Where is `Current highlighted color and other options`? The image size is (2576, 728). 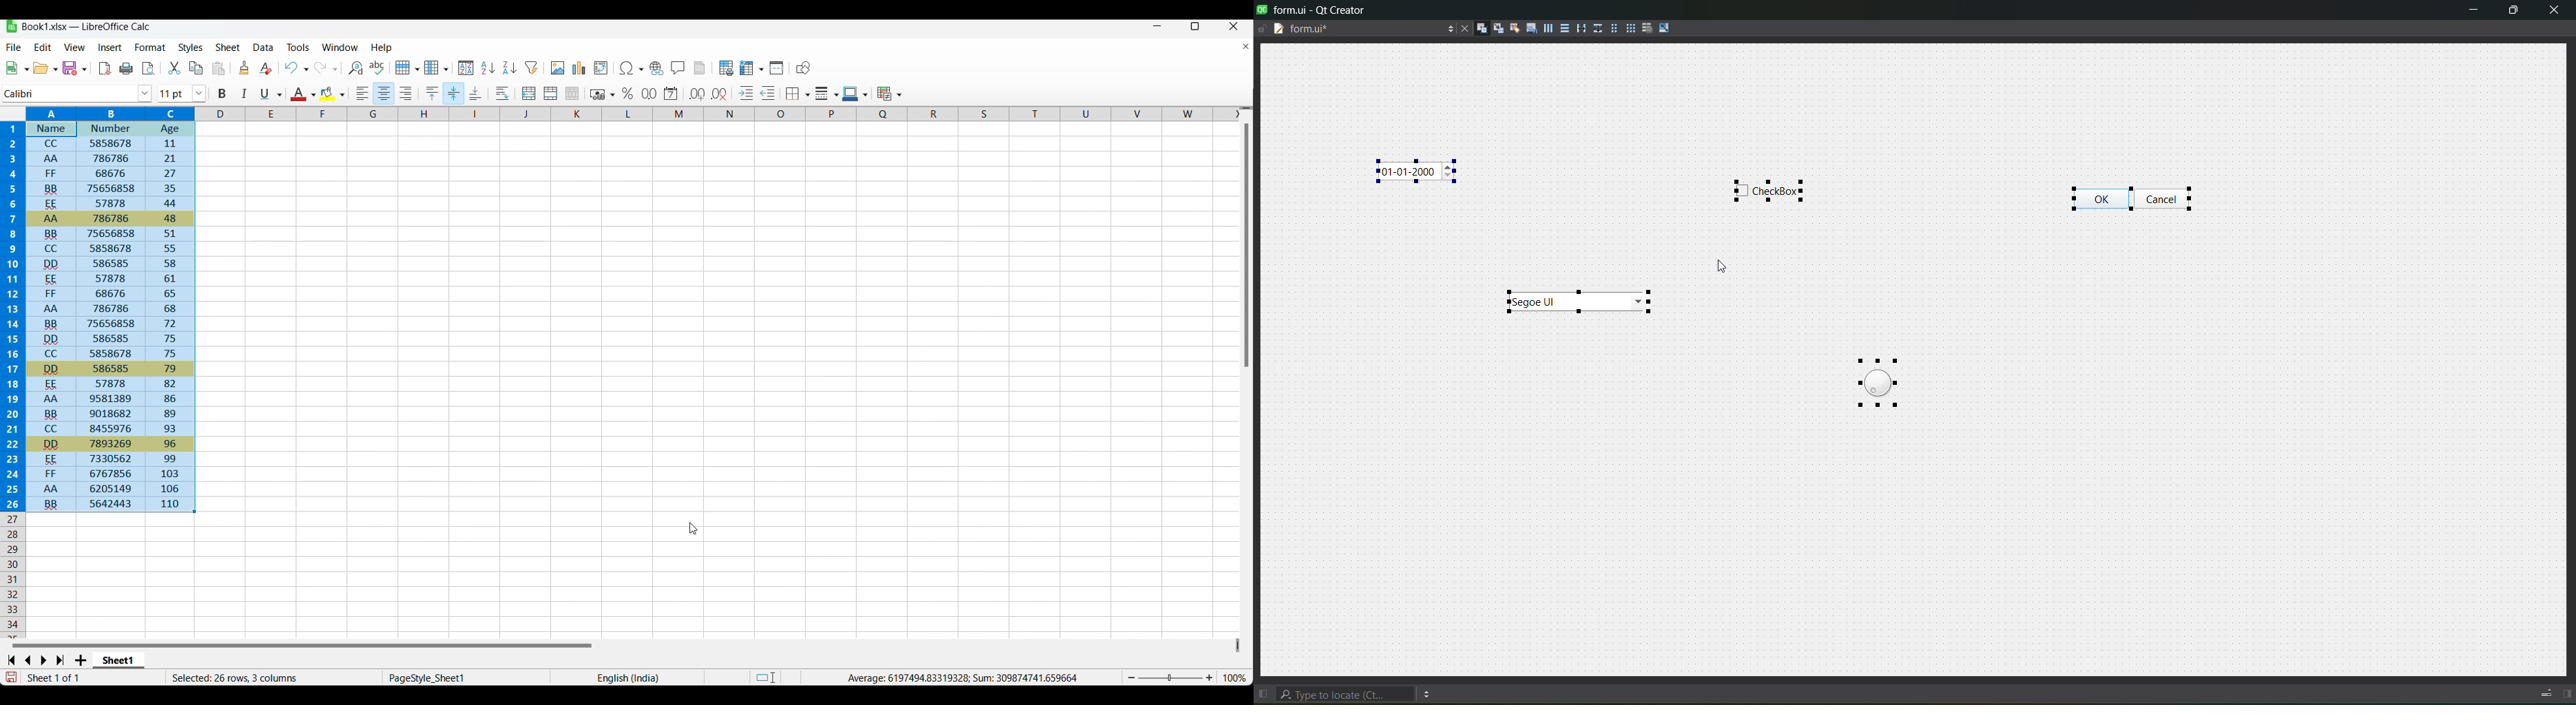
Current highlighted color and other options is located at coordinates (332, 94).